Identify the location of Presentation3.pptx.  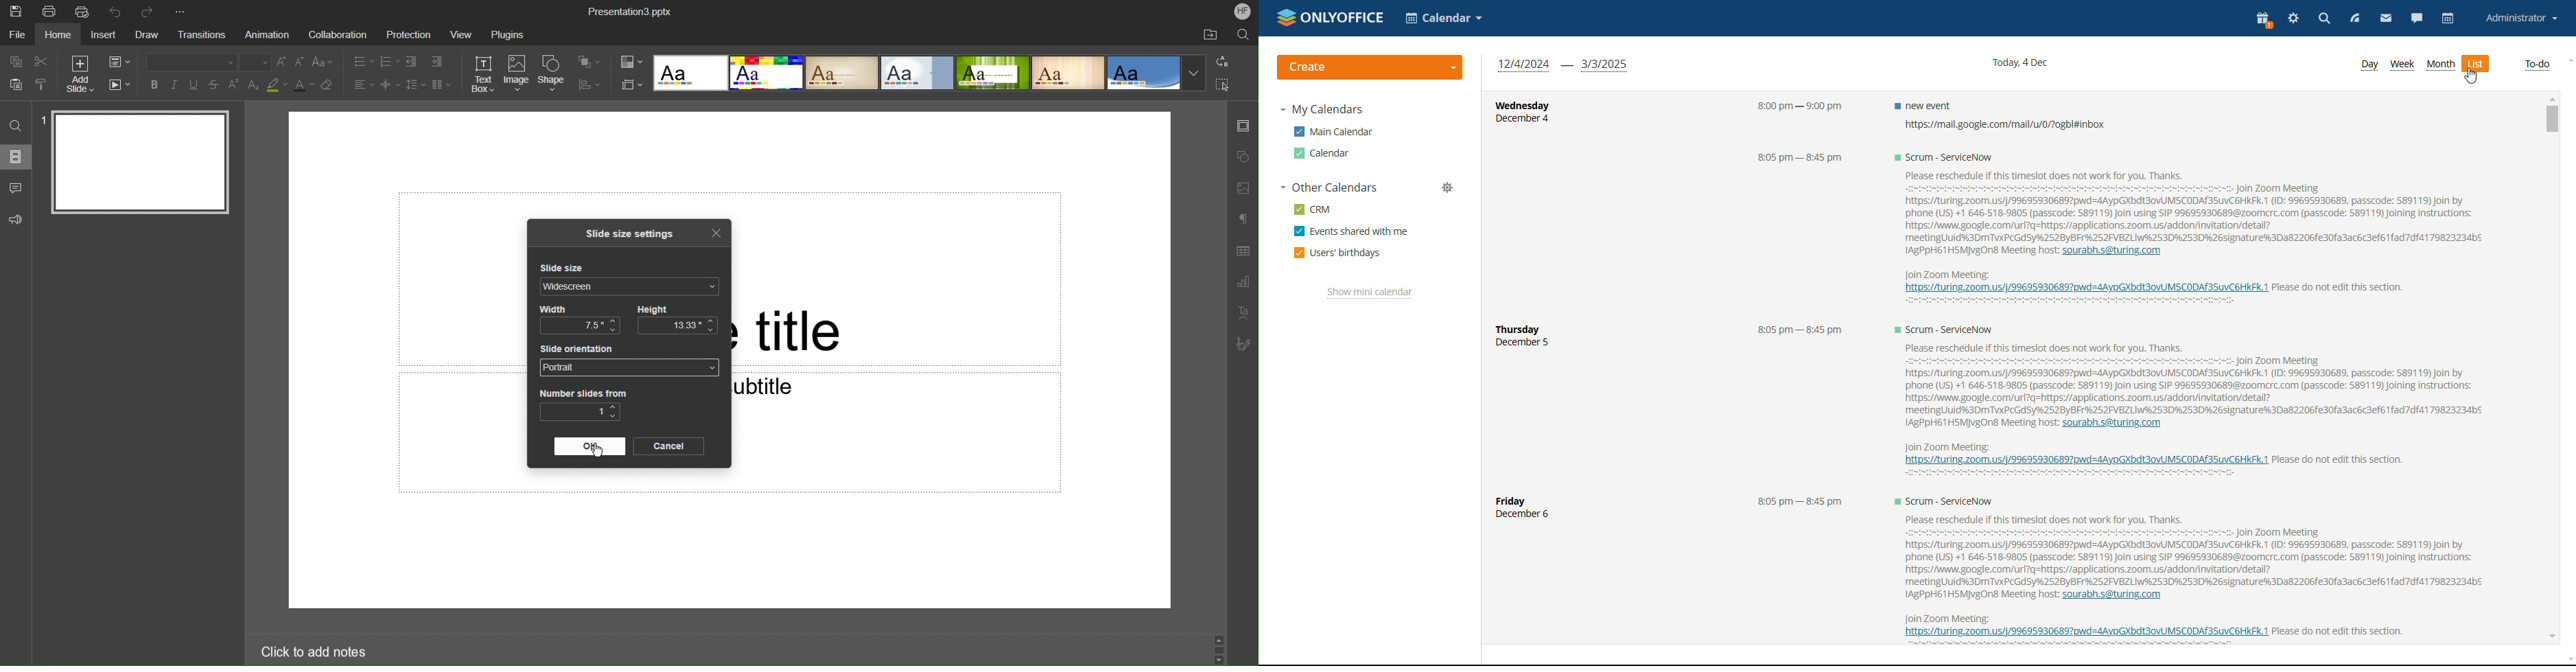
(631, 11).